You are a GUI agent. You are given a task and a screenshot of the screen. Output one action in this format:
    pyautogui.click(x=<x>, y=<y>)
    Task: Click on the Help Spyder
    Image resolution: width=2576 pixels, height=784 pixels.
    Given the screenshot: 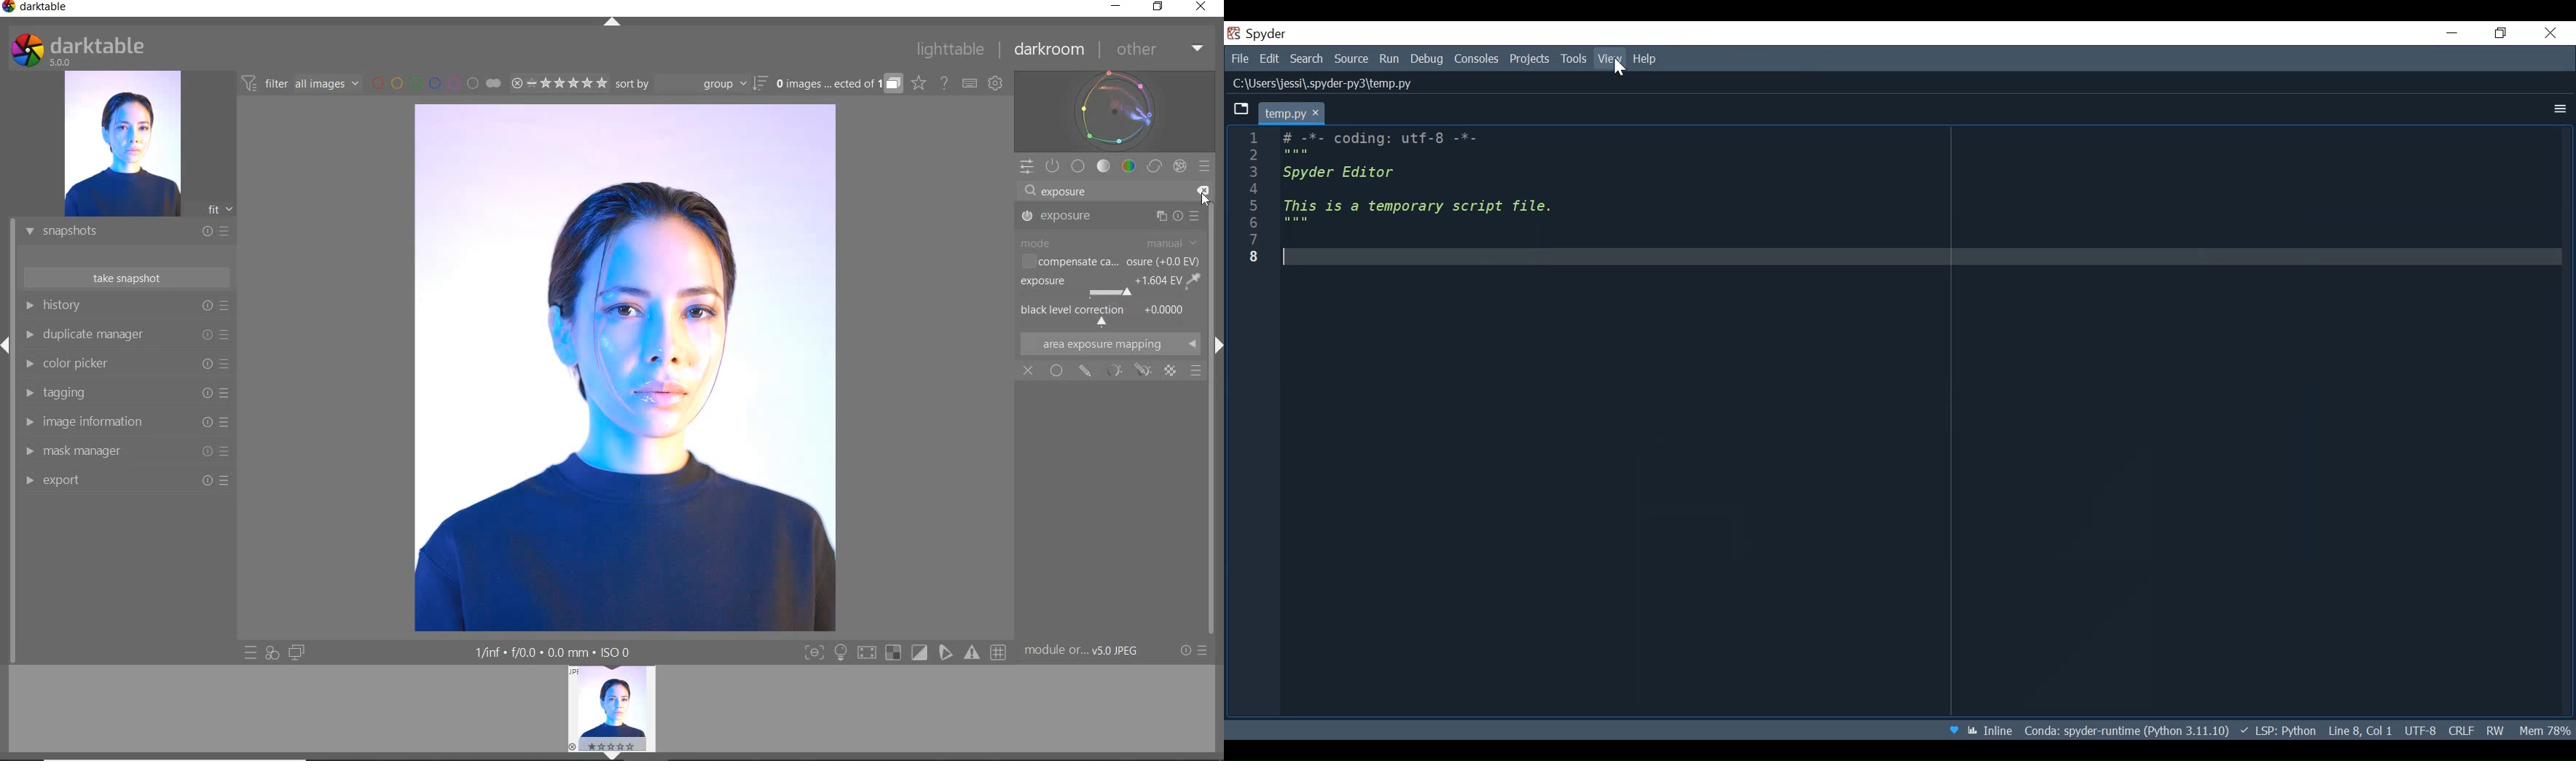 What is the action you would take?
    pyautogui.click(x=1952, y=729)
    